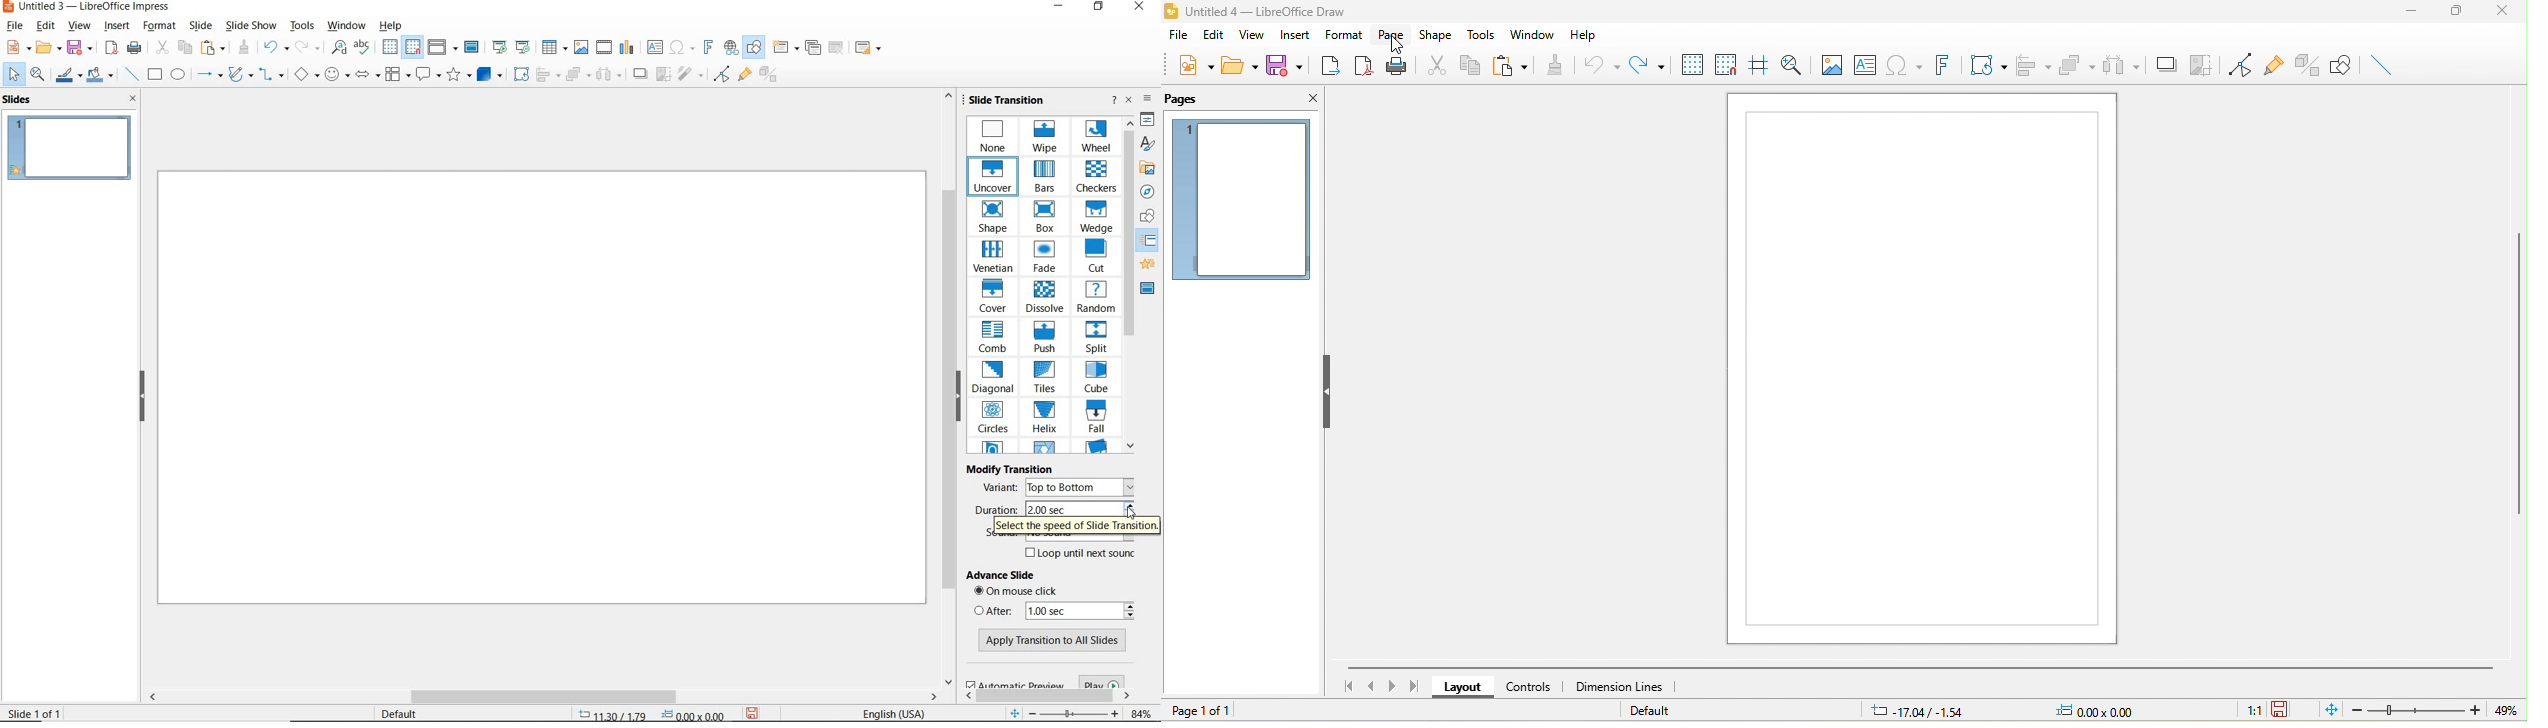  I want to click on paste, so click(1508, 67).